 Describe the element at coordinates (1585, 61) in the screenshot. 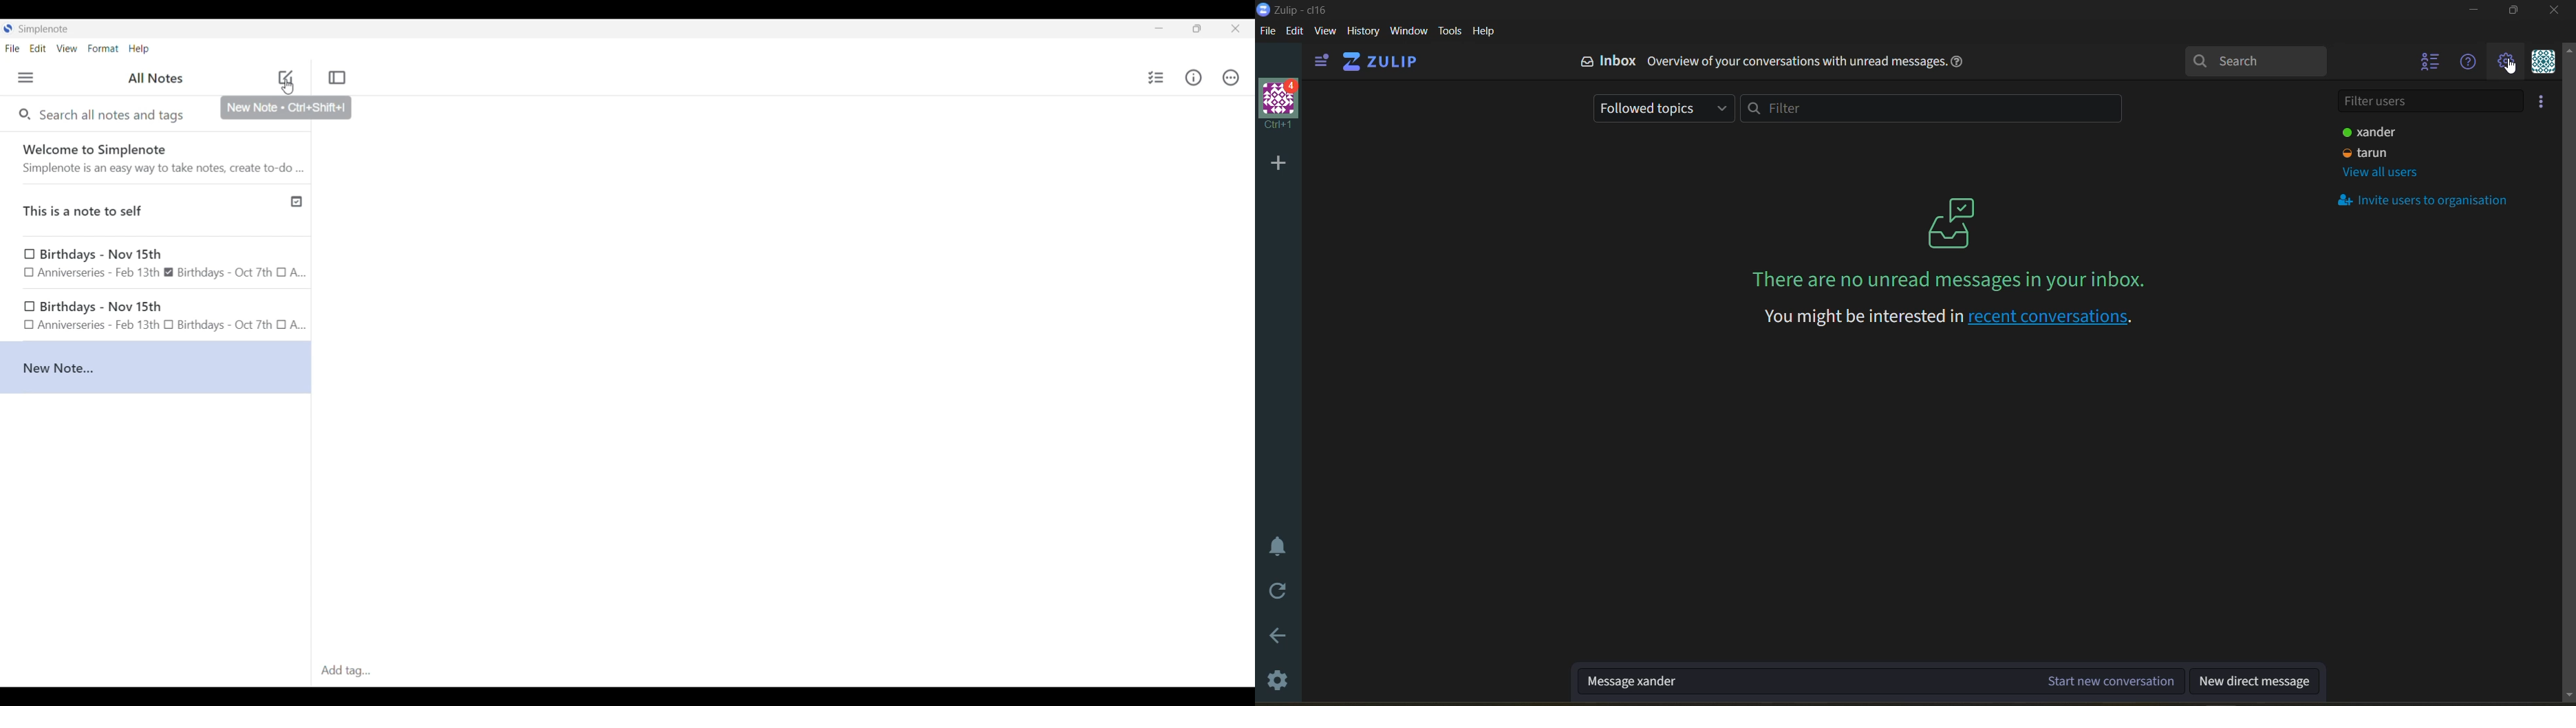

I see `logo` at that location.